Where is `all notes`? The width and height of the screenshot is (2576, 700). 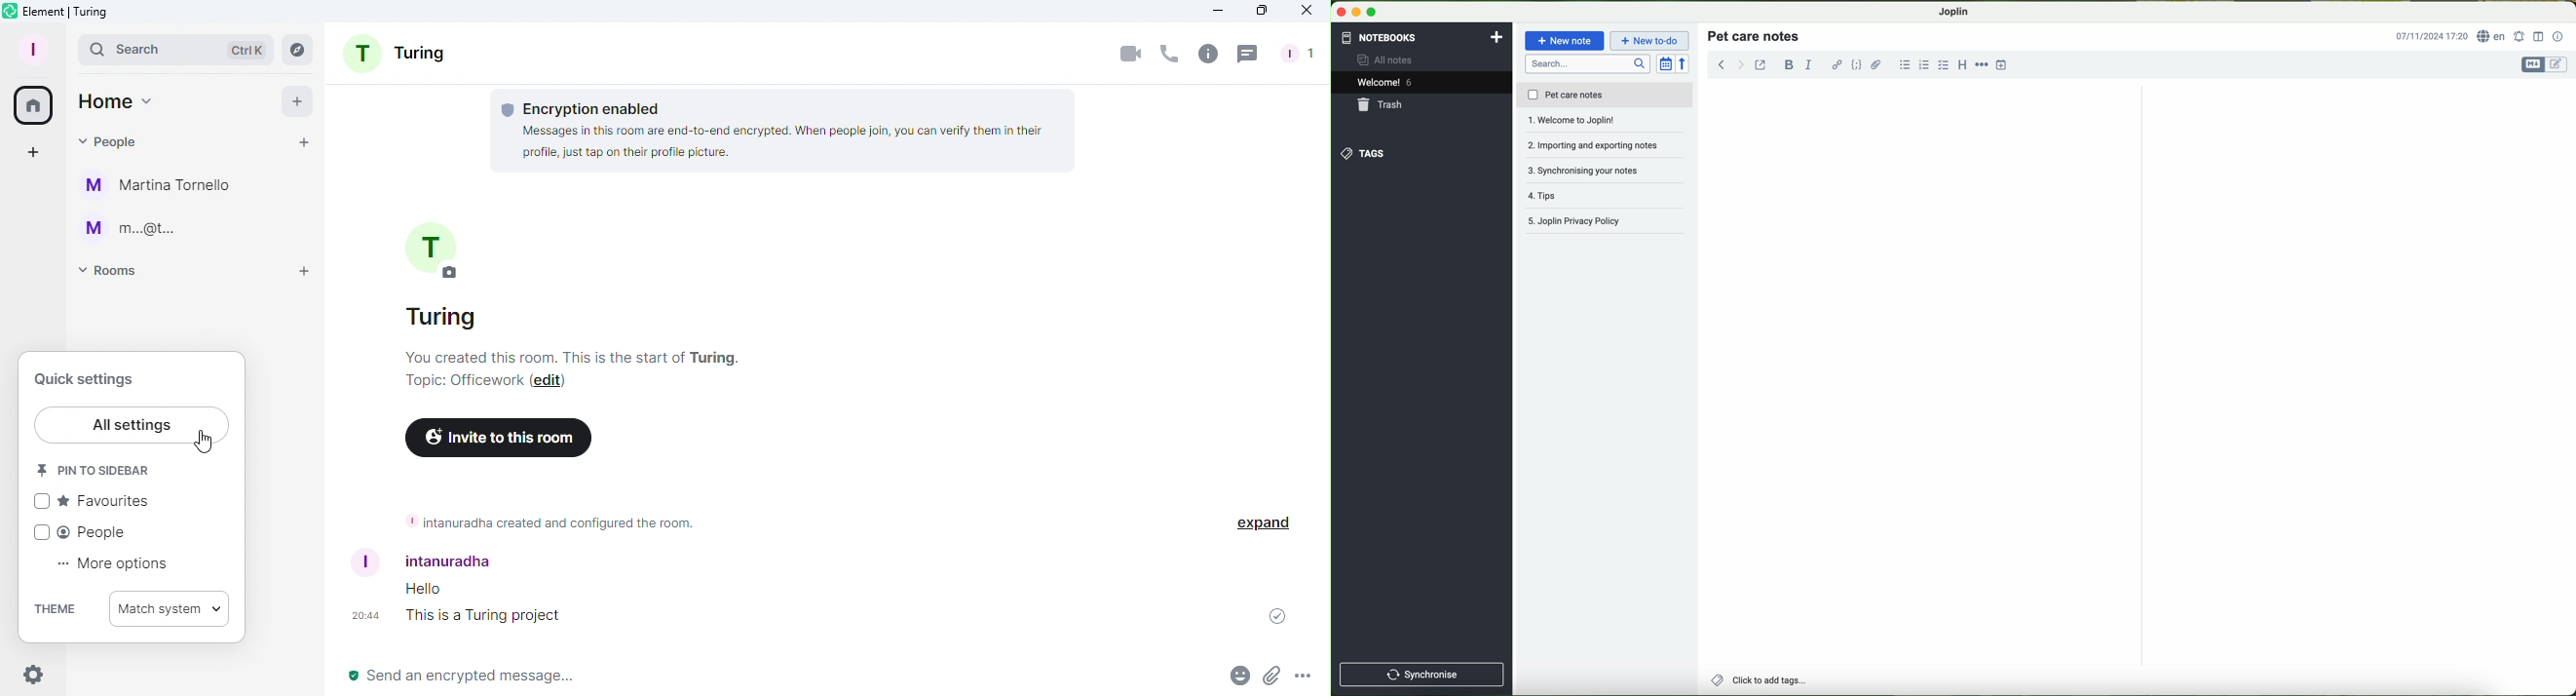 all notes is located at coordinates (1388, 61).